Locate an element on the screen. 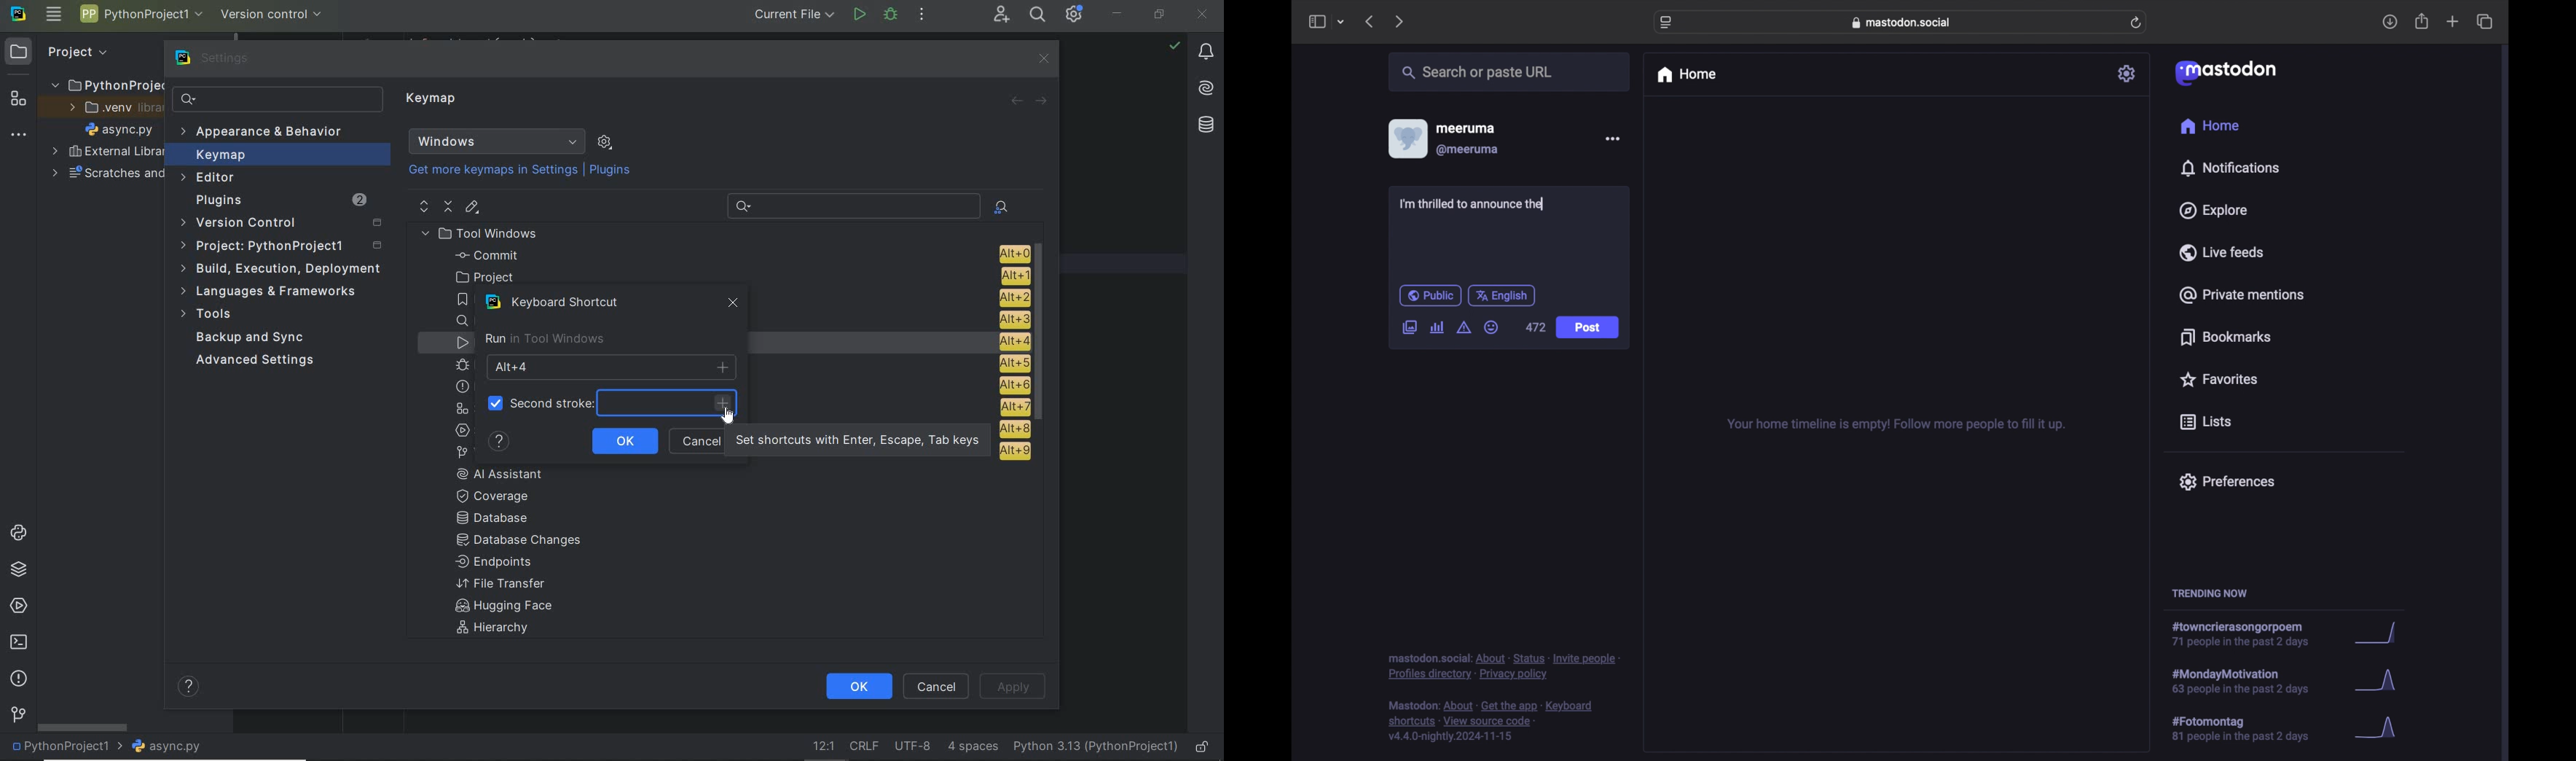 The image size is (2576, 784). python consoles is located at coordinates (17, 533).